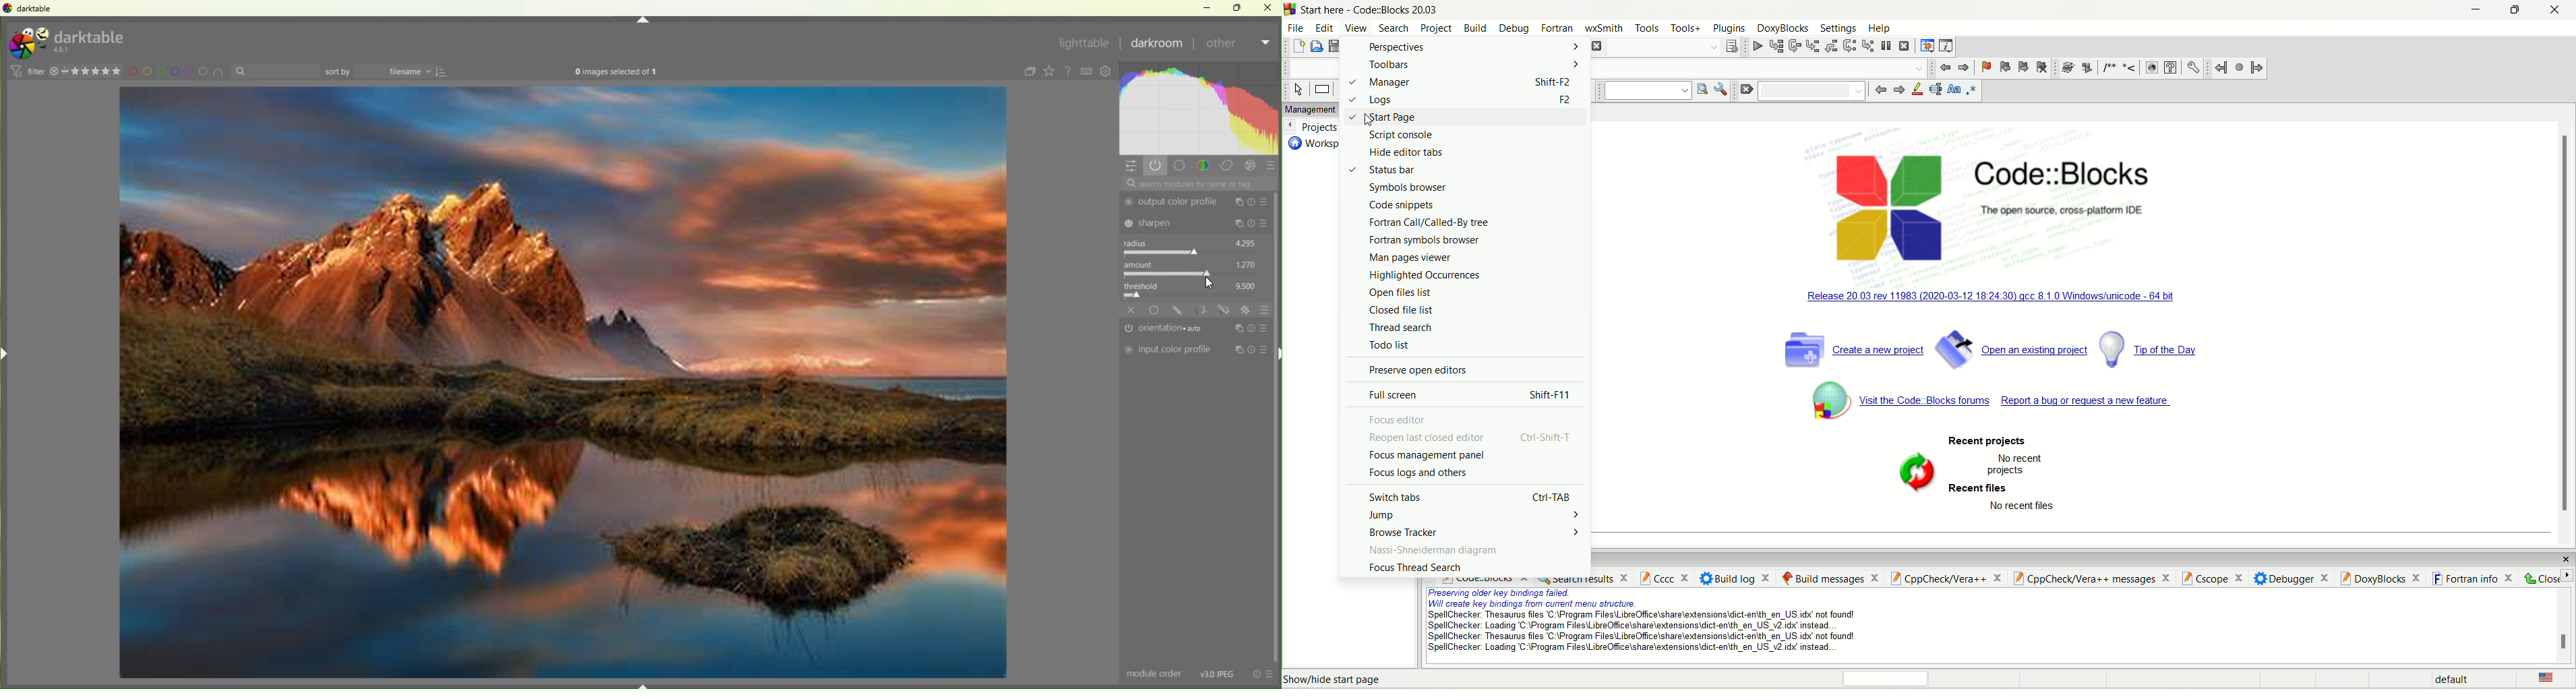  I want to click on previous, so click(1879, 92).